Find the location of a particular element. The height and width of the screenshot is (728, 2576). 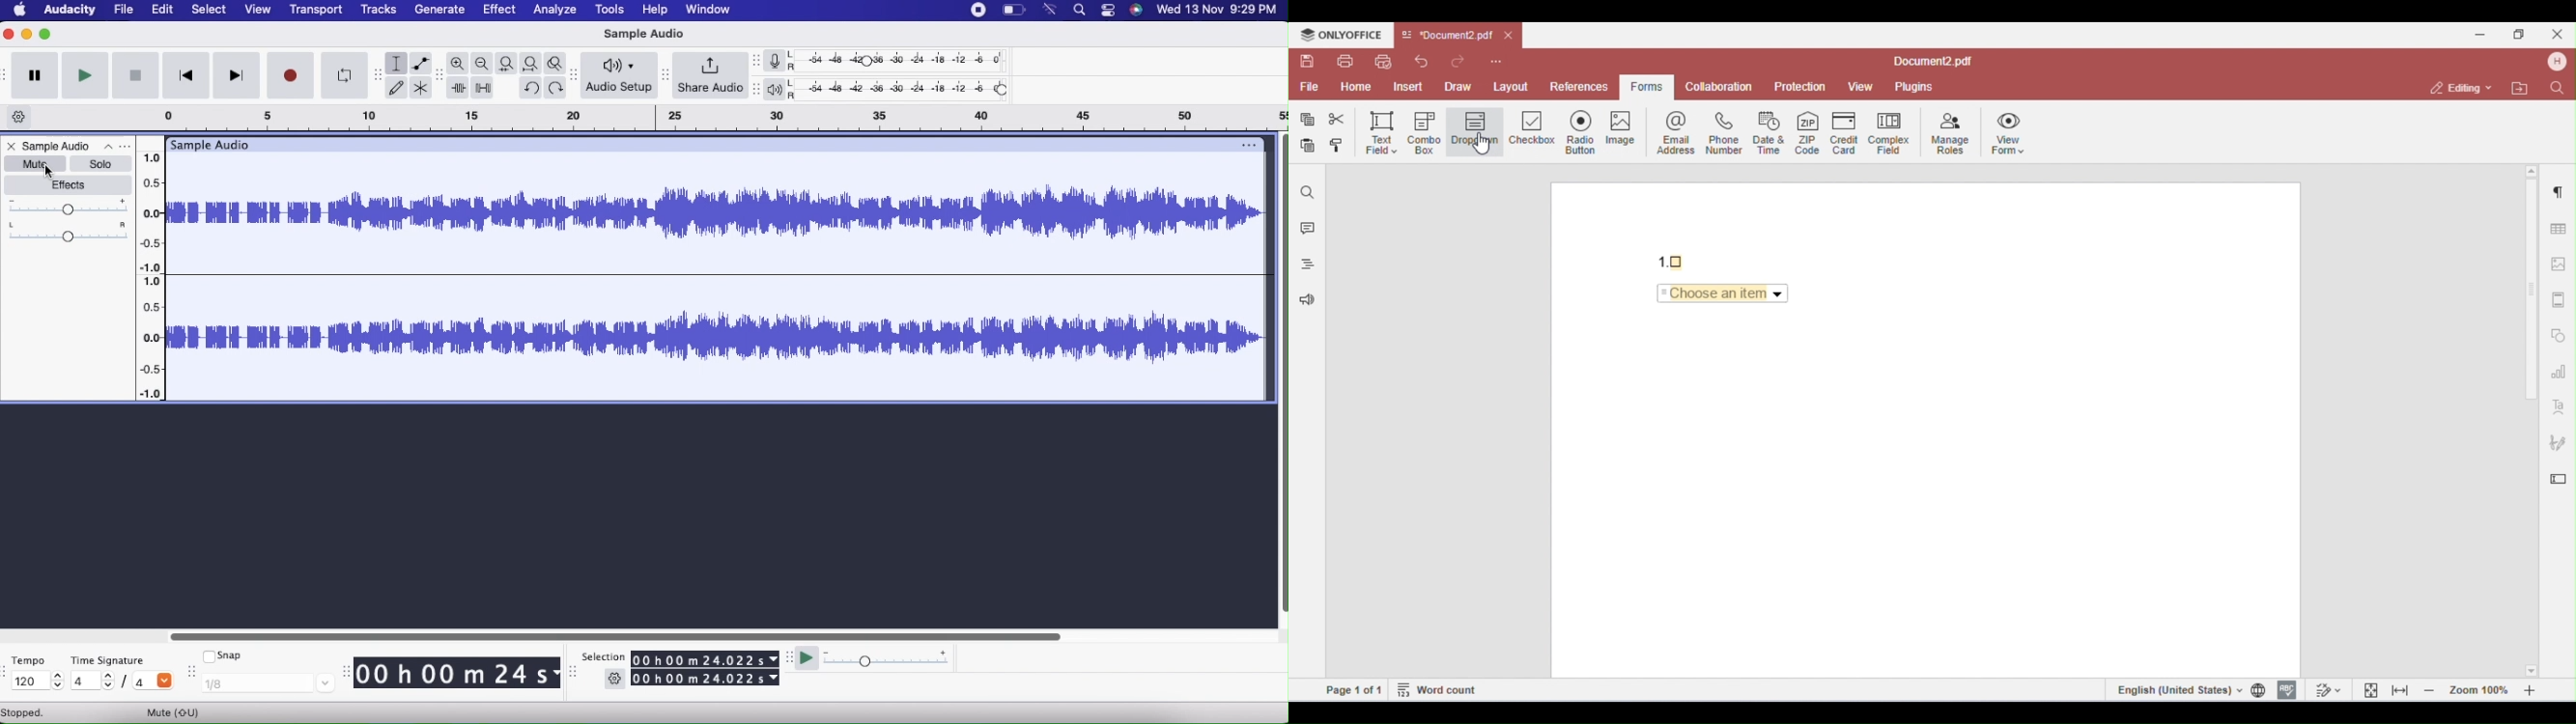

Mute is located at coordinates (180, 710).